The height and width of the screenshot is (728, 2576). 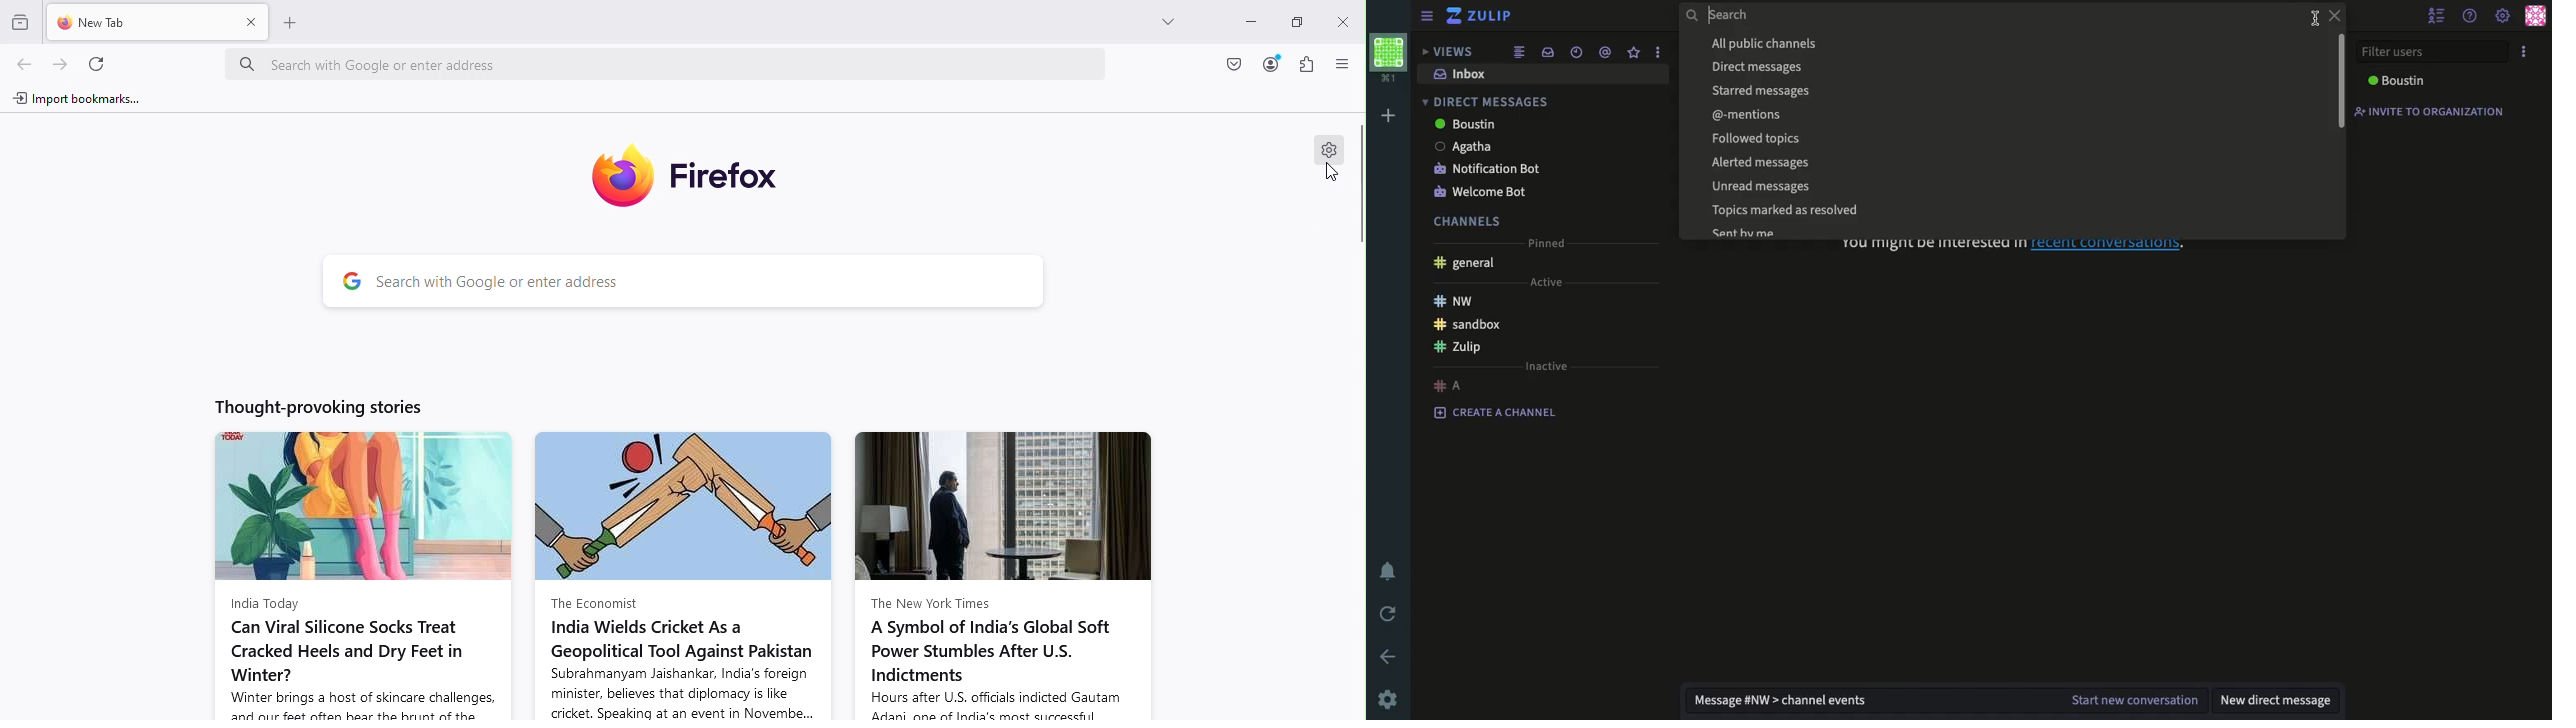 What do you see at coordinates (1467, 263) in the screenshot?
I see `general` at bounding box center [1467, 263].